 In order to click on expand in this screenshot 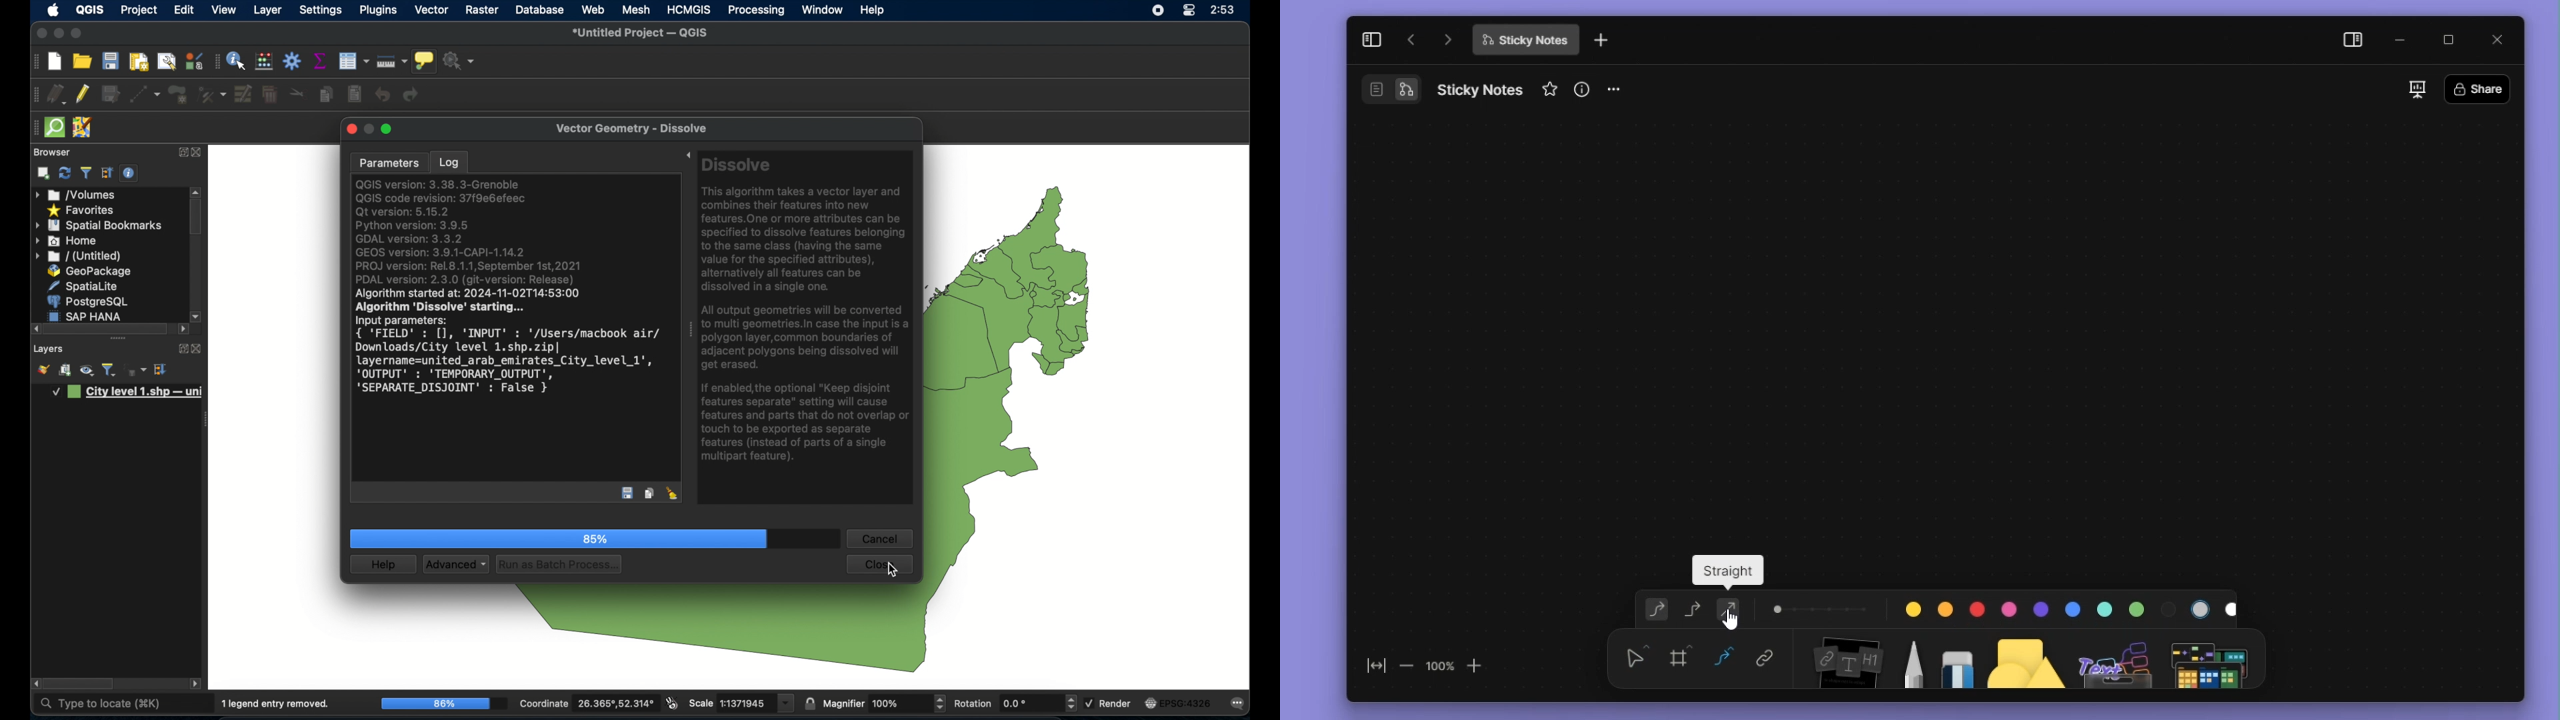, I will do `click(179, 347)`.